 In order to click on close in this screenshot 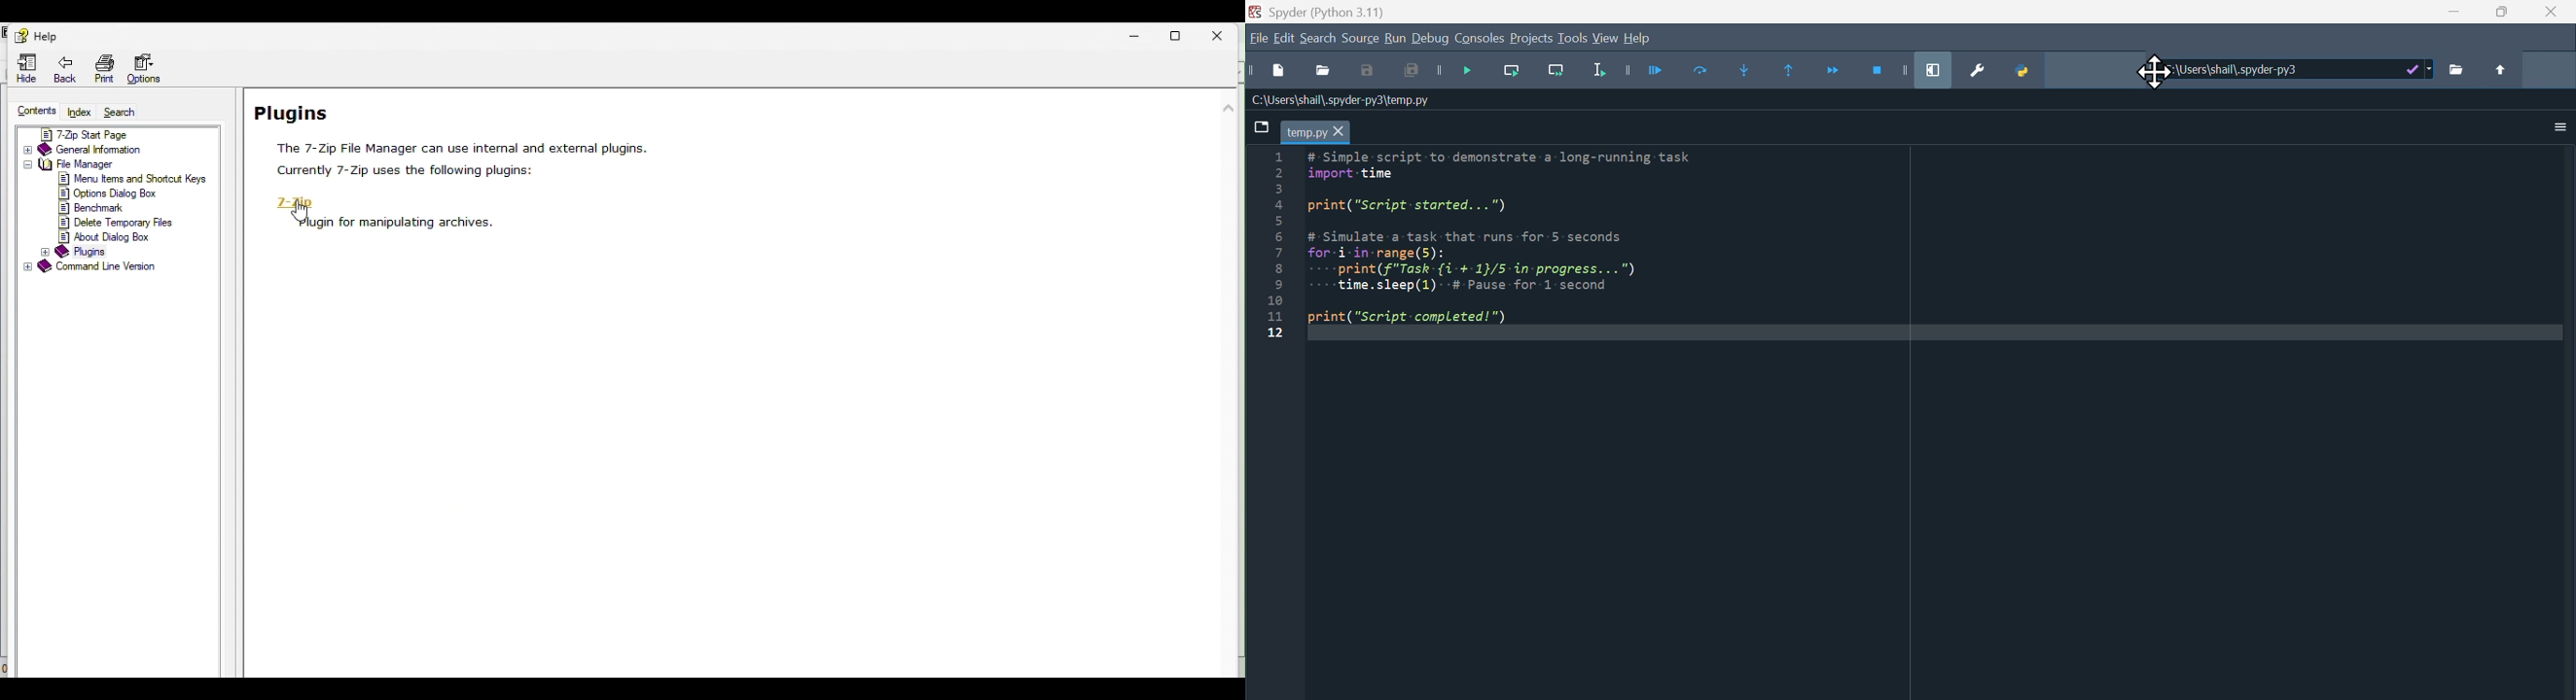, I will do `click(2555, 16)`.